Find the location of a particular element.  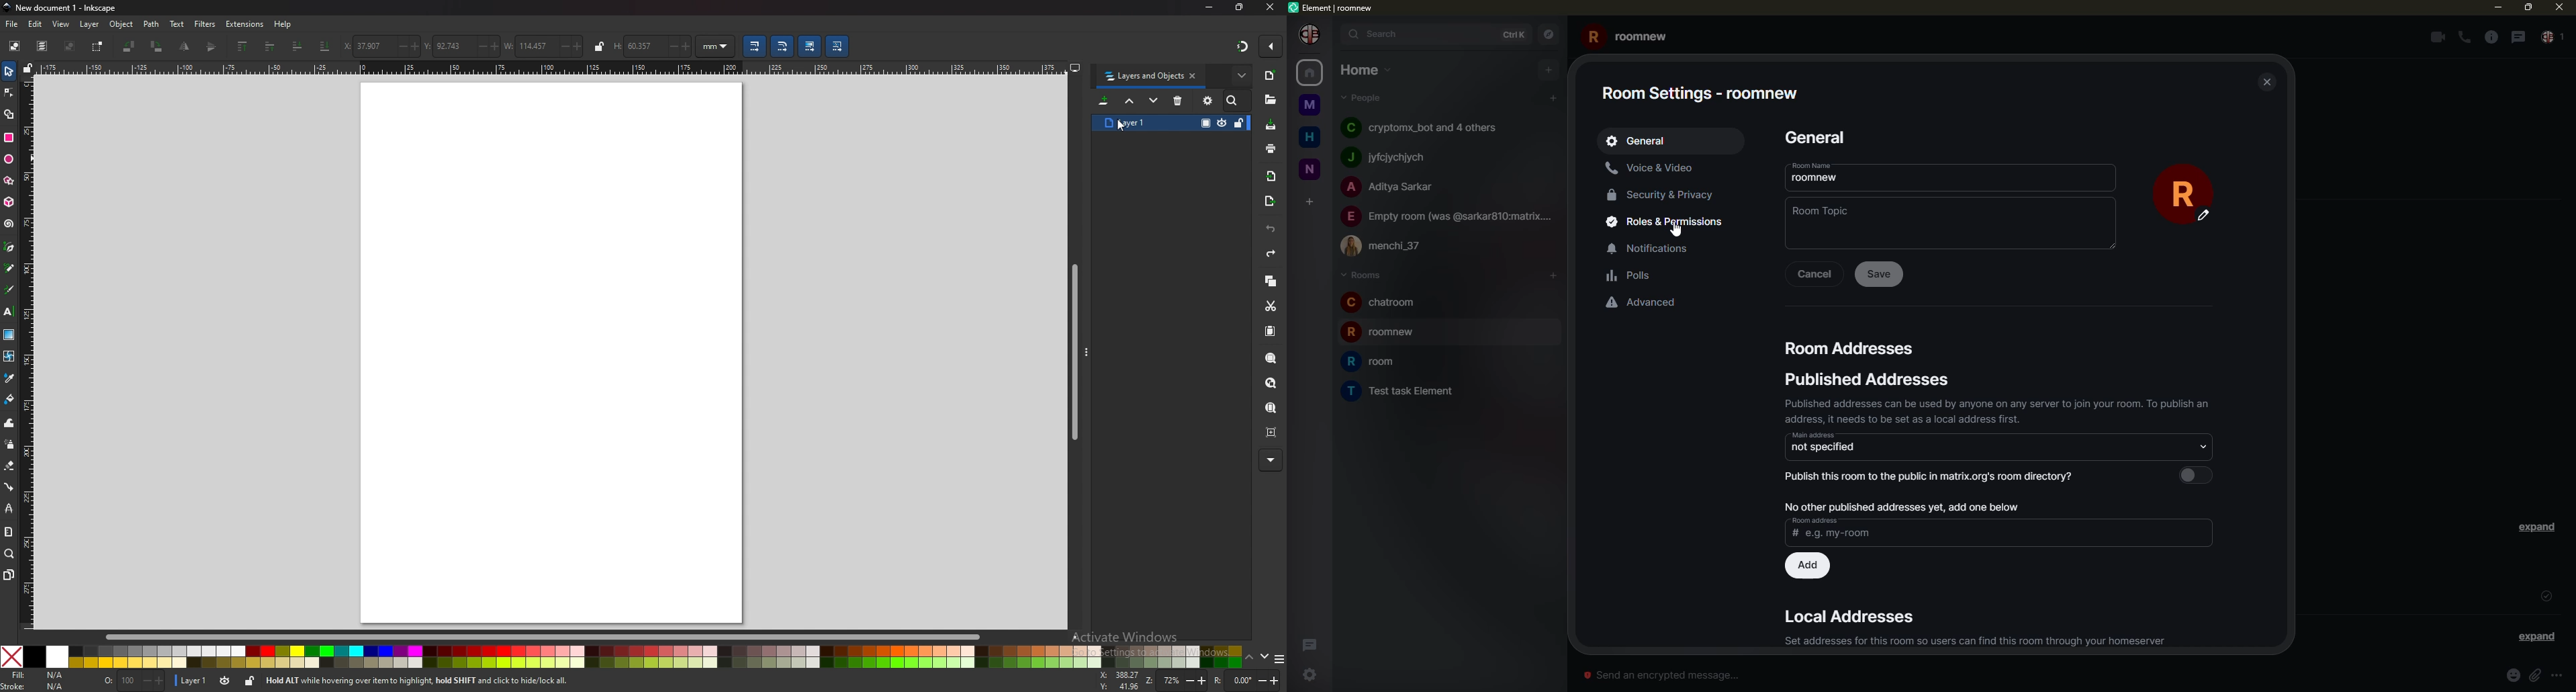

people is located at coordinates (2553, 38).